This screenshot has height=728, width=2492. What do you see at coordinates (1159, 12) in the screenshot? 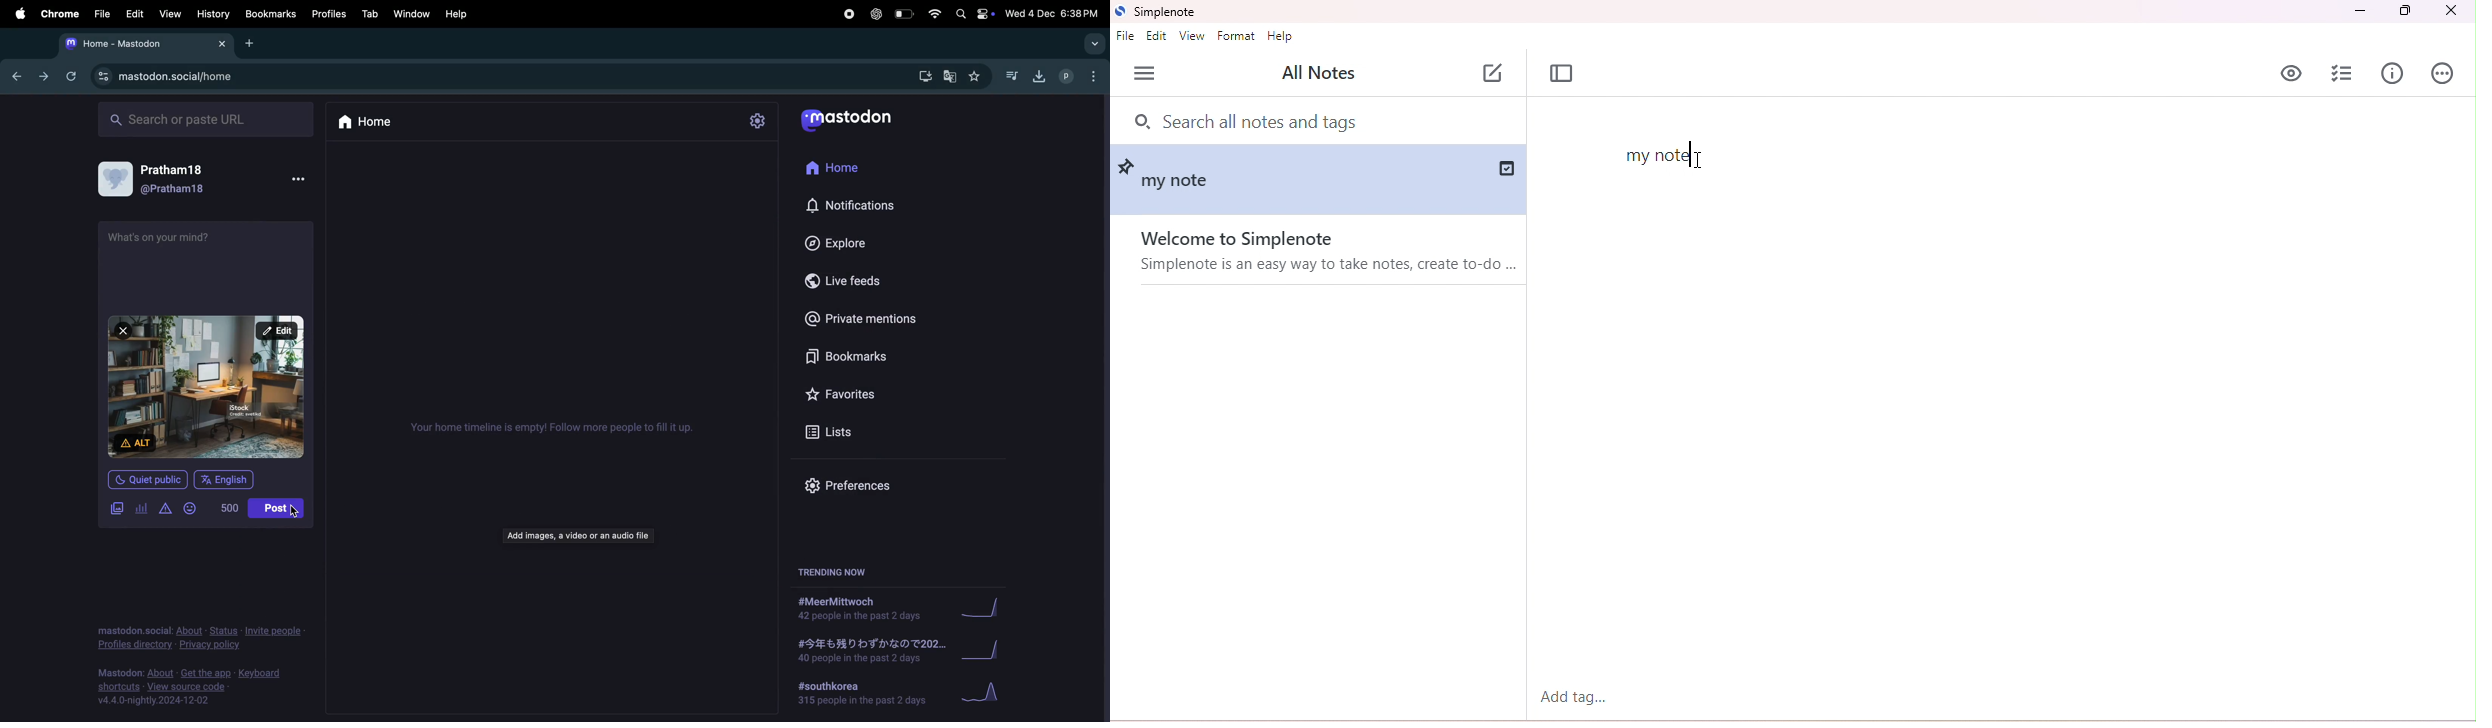
I see `title` at bounding box center [1159, 12].